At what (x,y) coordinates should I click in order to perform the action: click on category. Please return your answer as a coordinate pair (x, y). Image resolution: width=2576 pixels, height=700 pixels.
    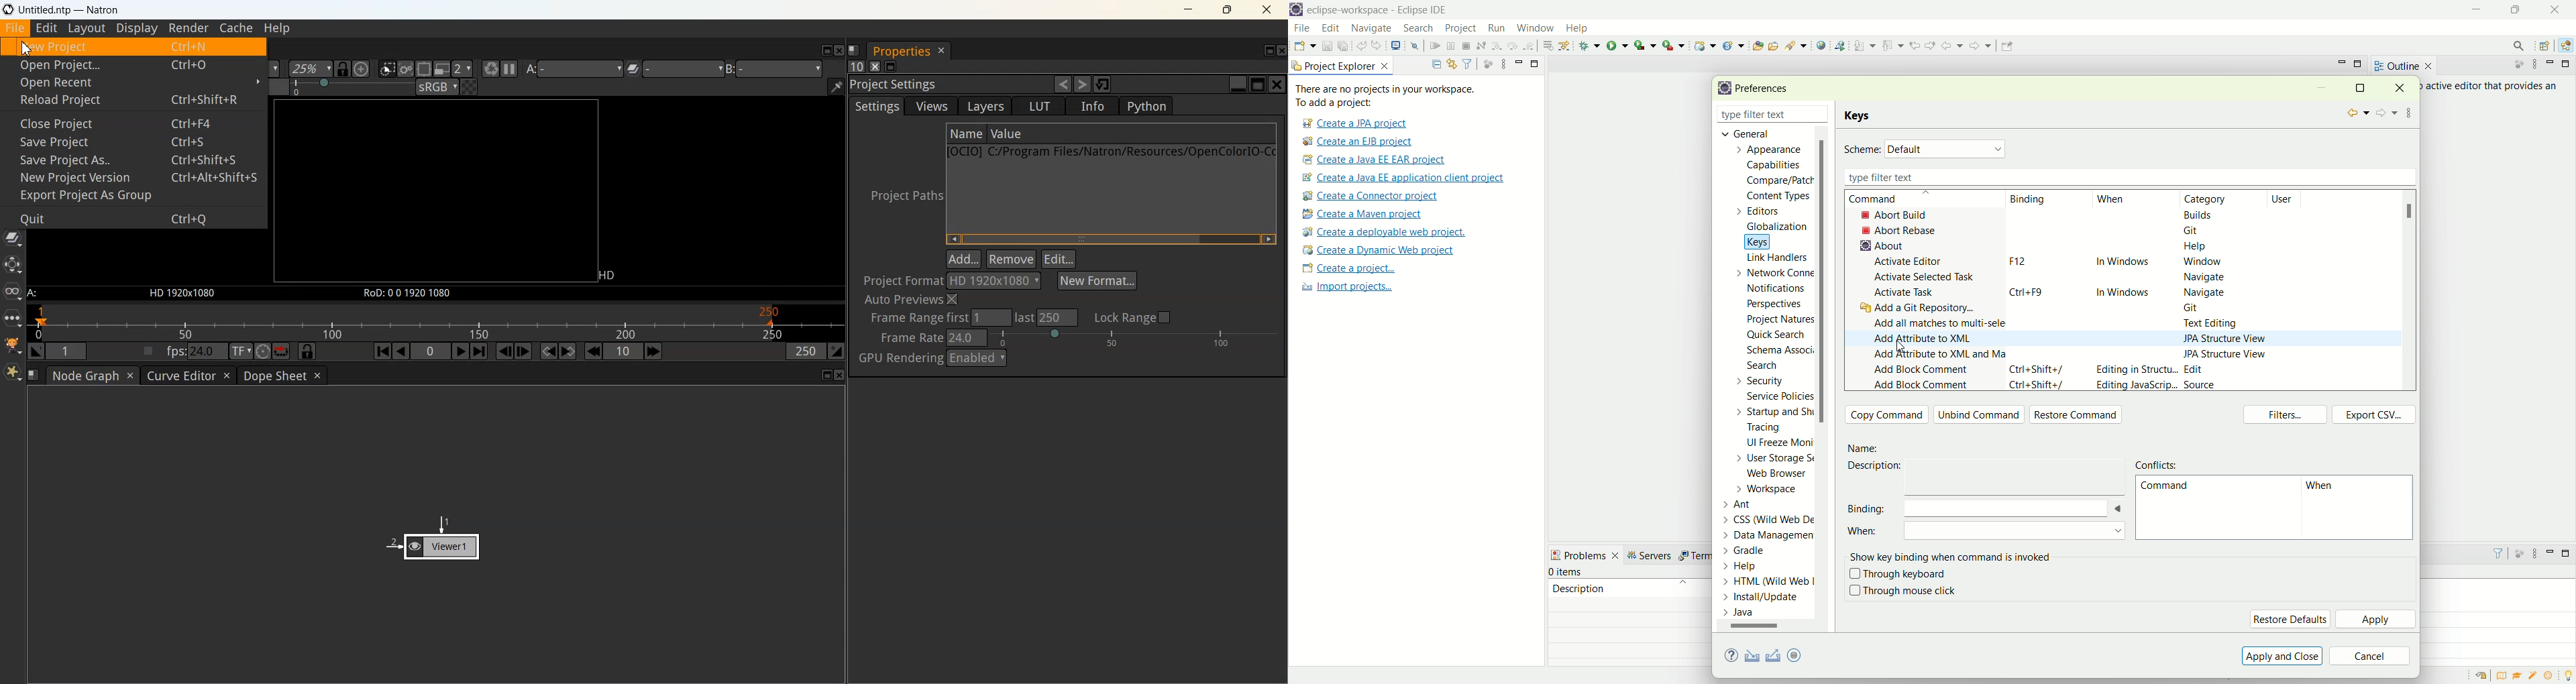
    Looking at the image, I should click on (2211, 199).